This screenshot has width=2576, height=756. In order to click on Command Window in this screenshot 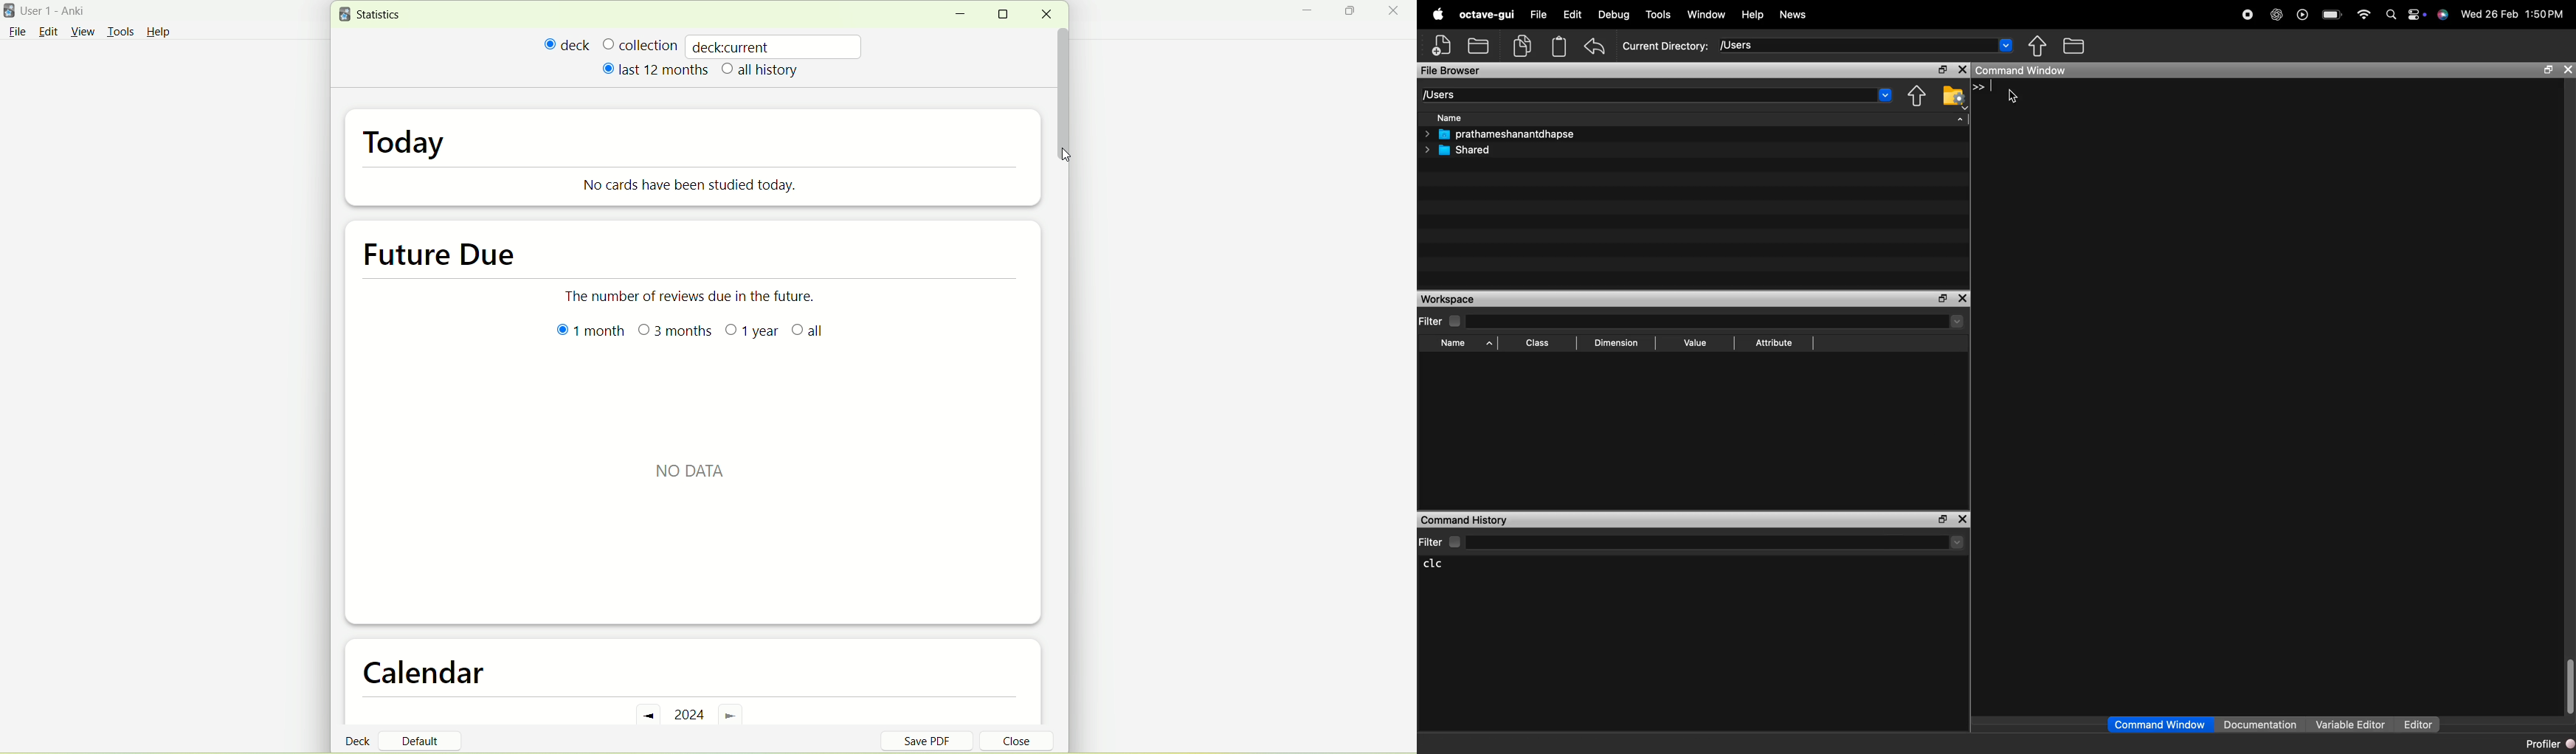, I will do `click(2023, 70)`.